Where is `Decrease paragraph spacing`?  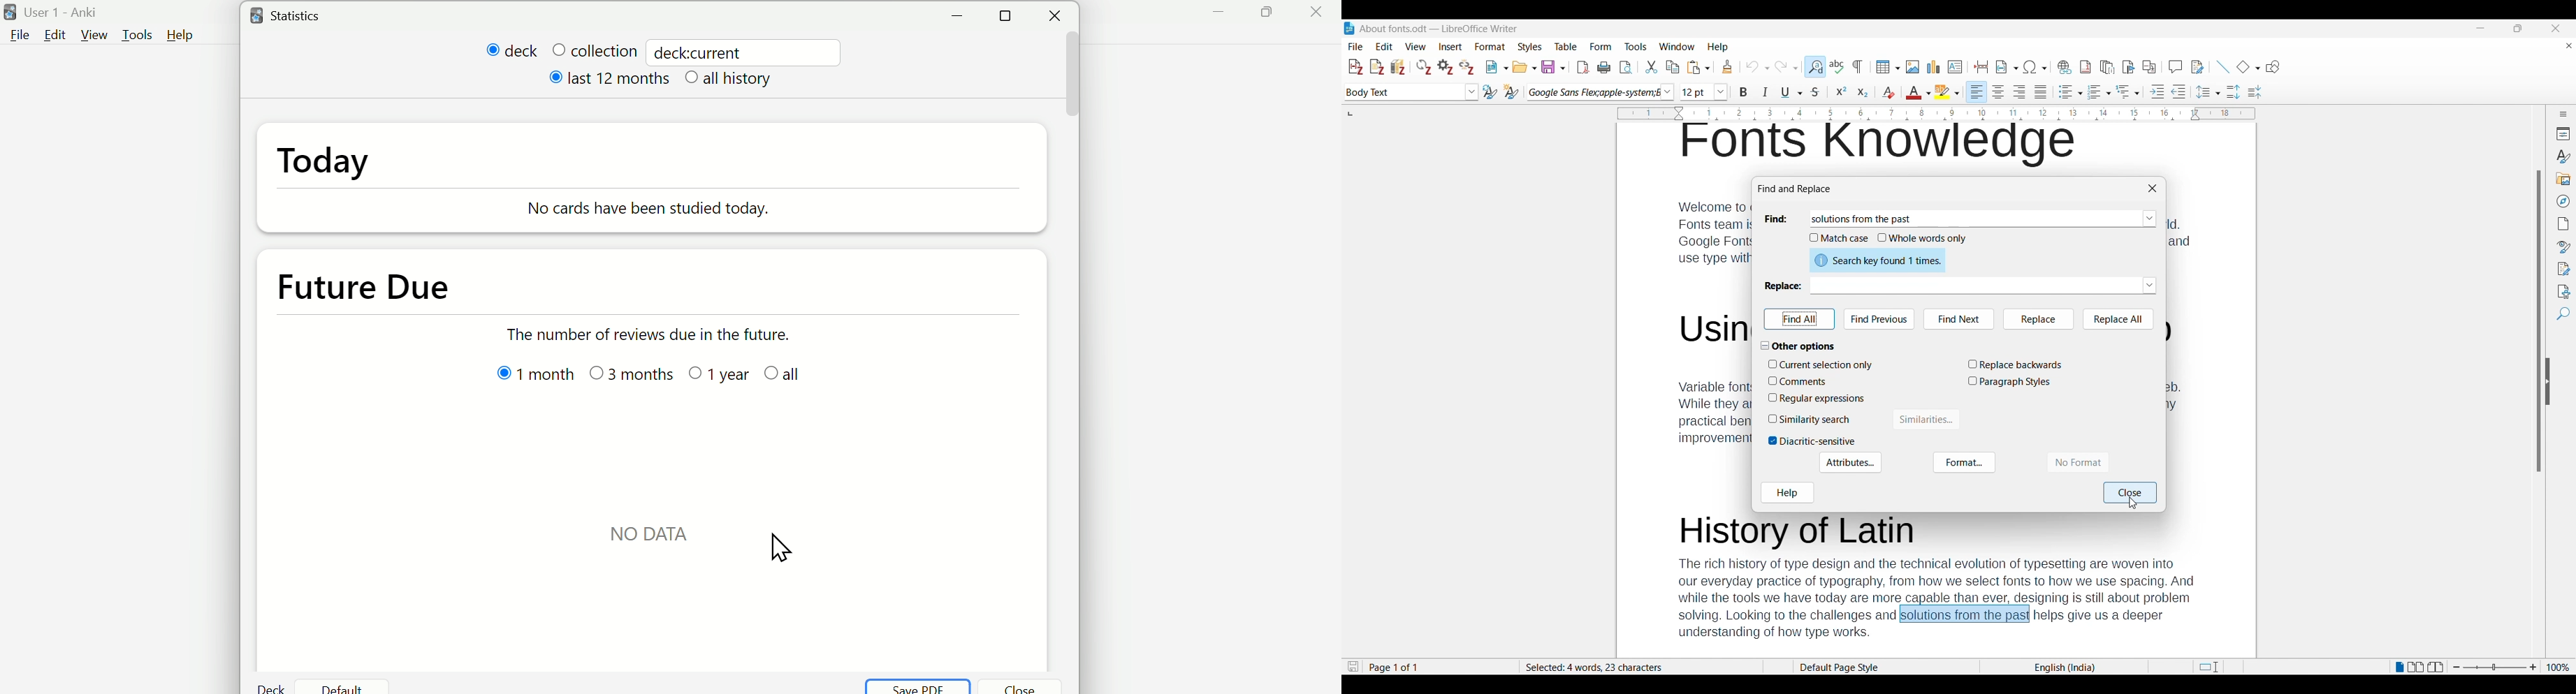
Decrease paragraph spacing is located at coordinates (2255, 92).